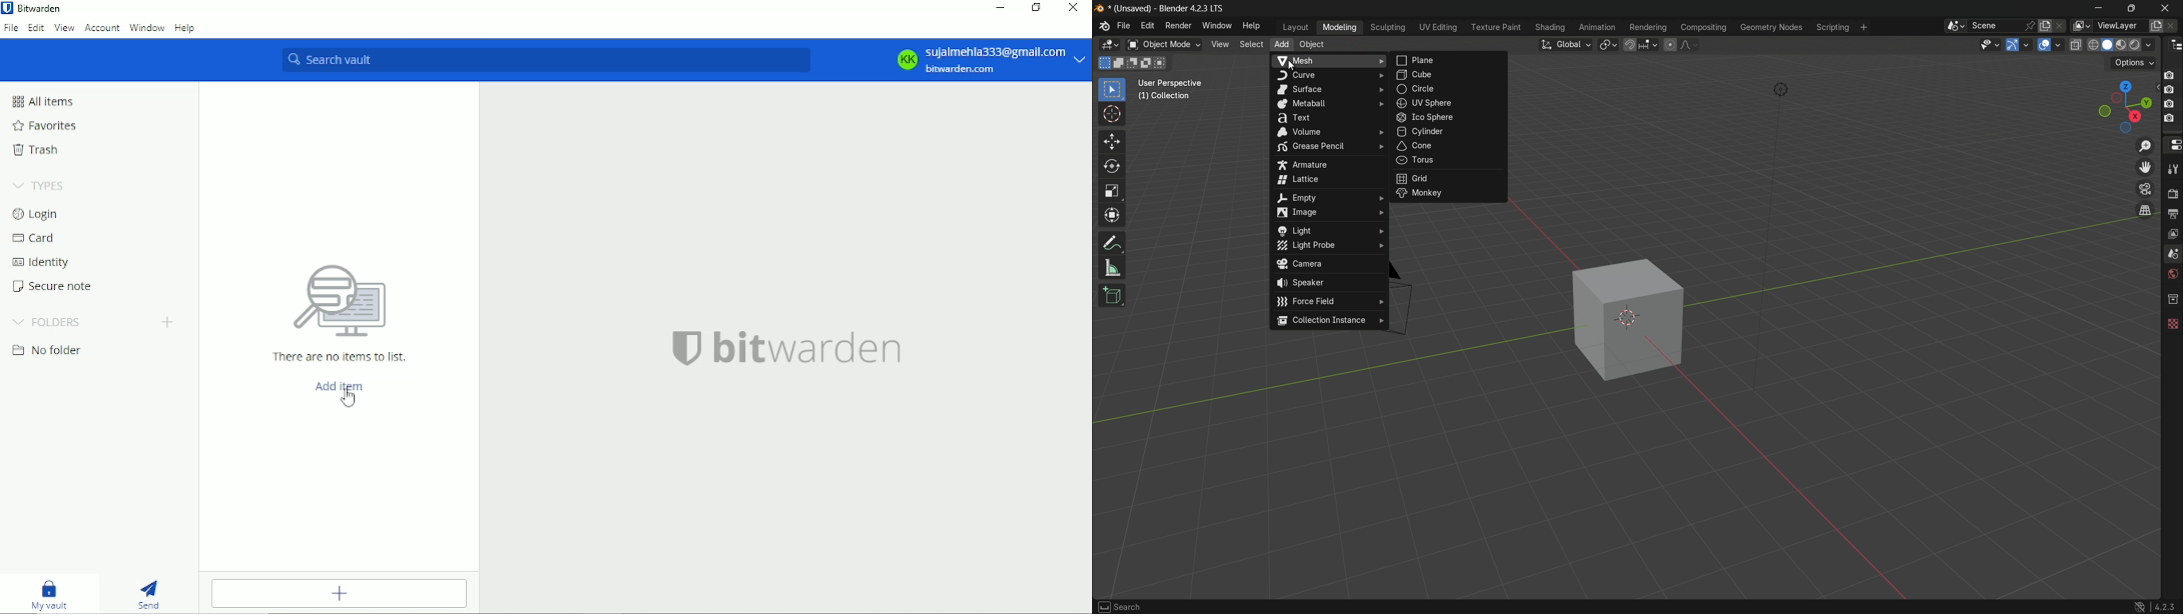  I want to click on switch mode, so click(1162, 44).